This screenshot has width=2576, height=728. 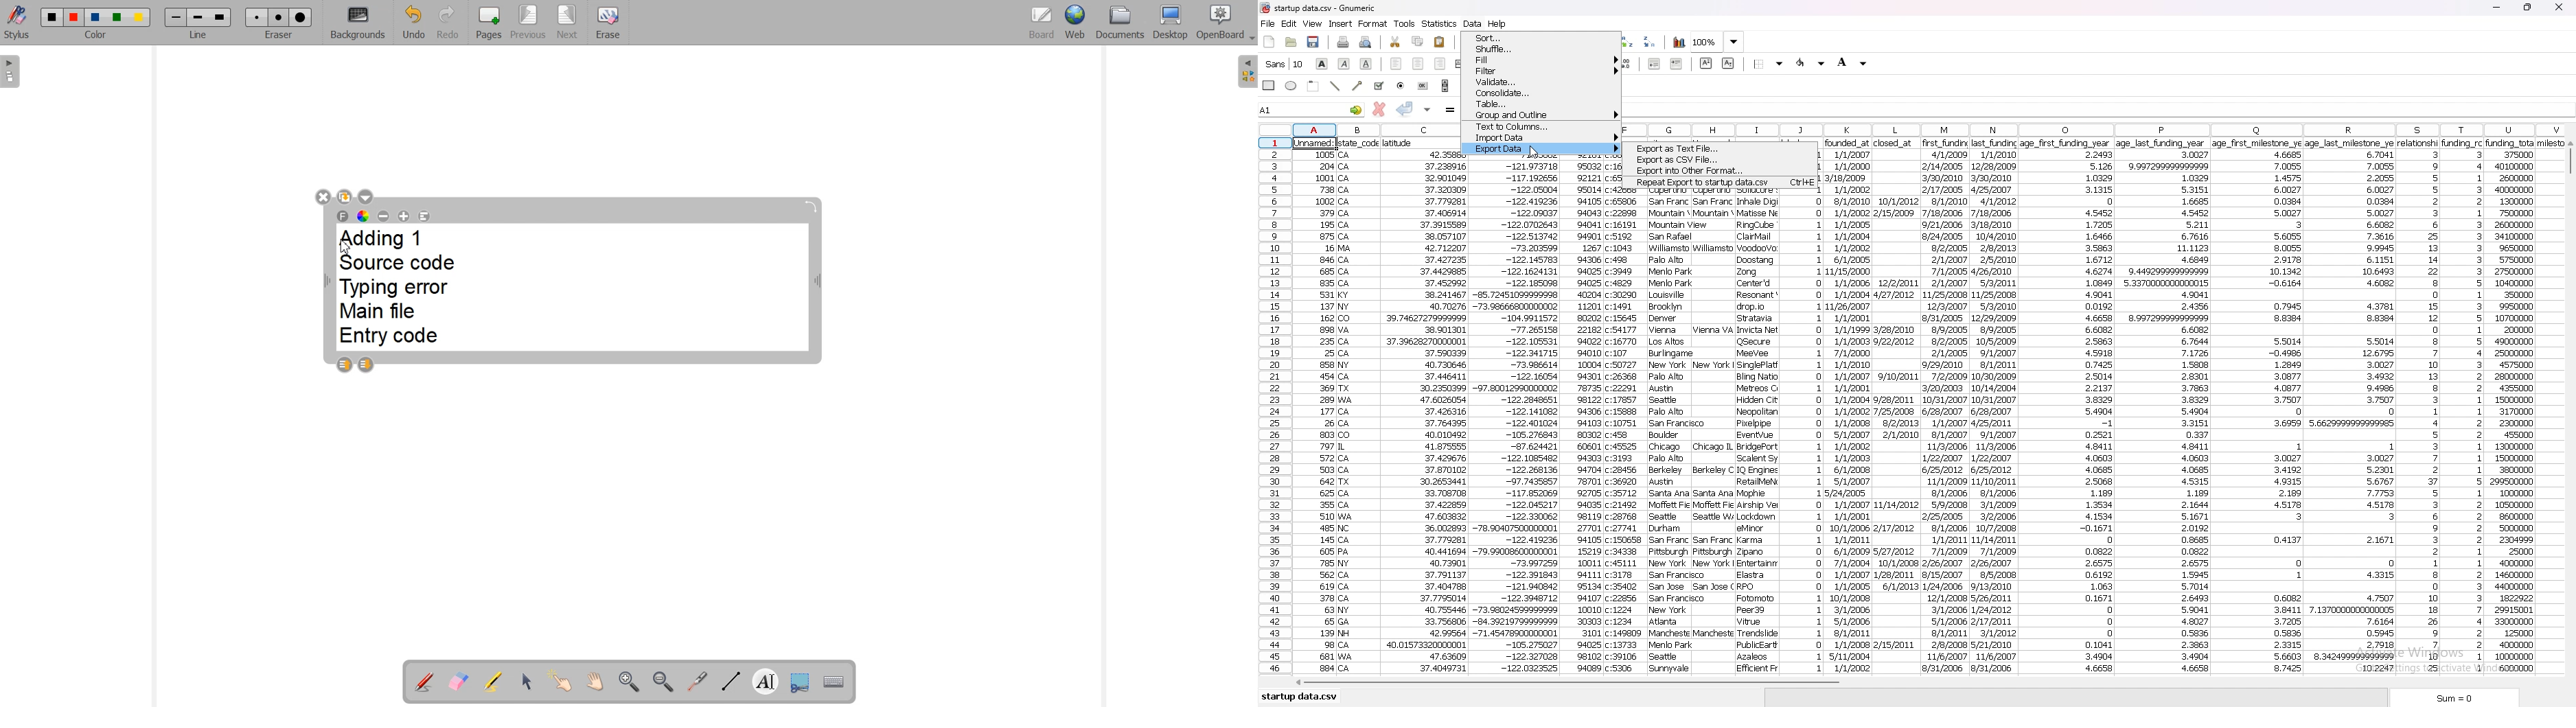 What do you see at coordinates (1359, 85) in the screenshot?
I see `arrowed line` at bounding box center [1359, 85].